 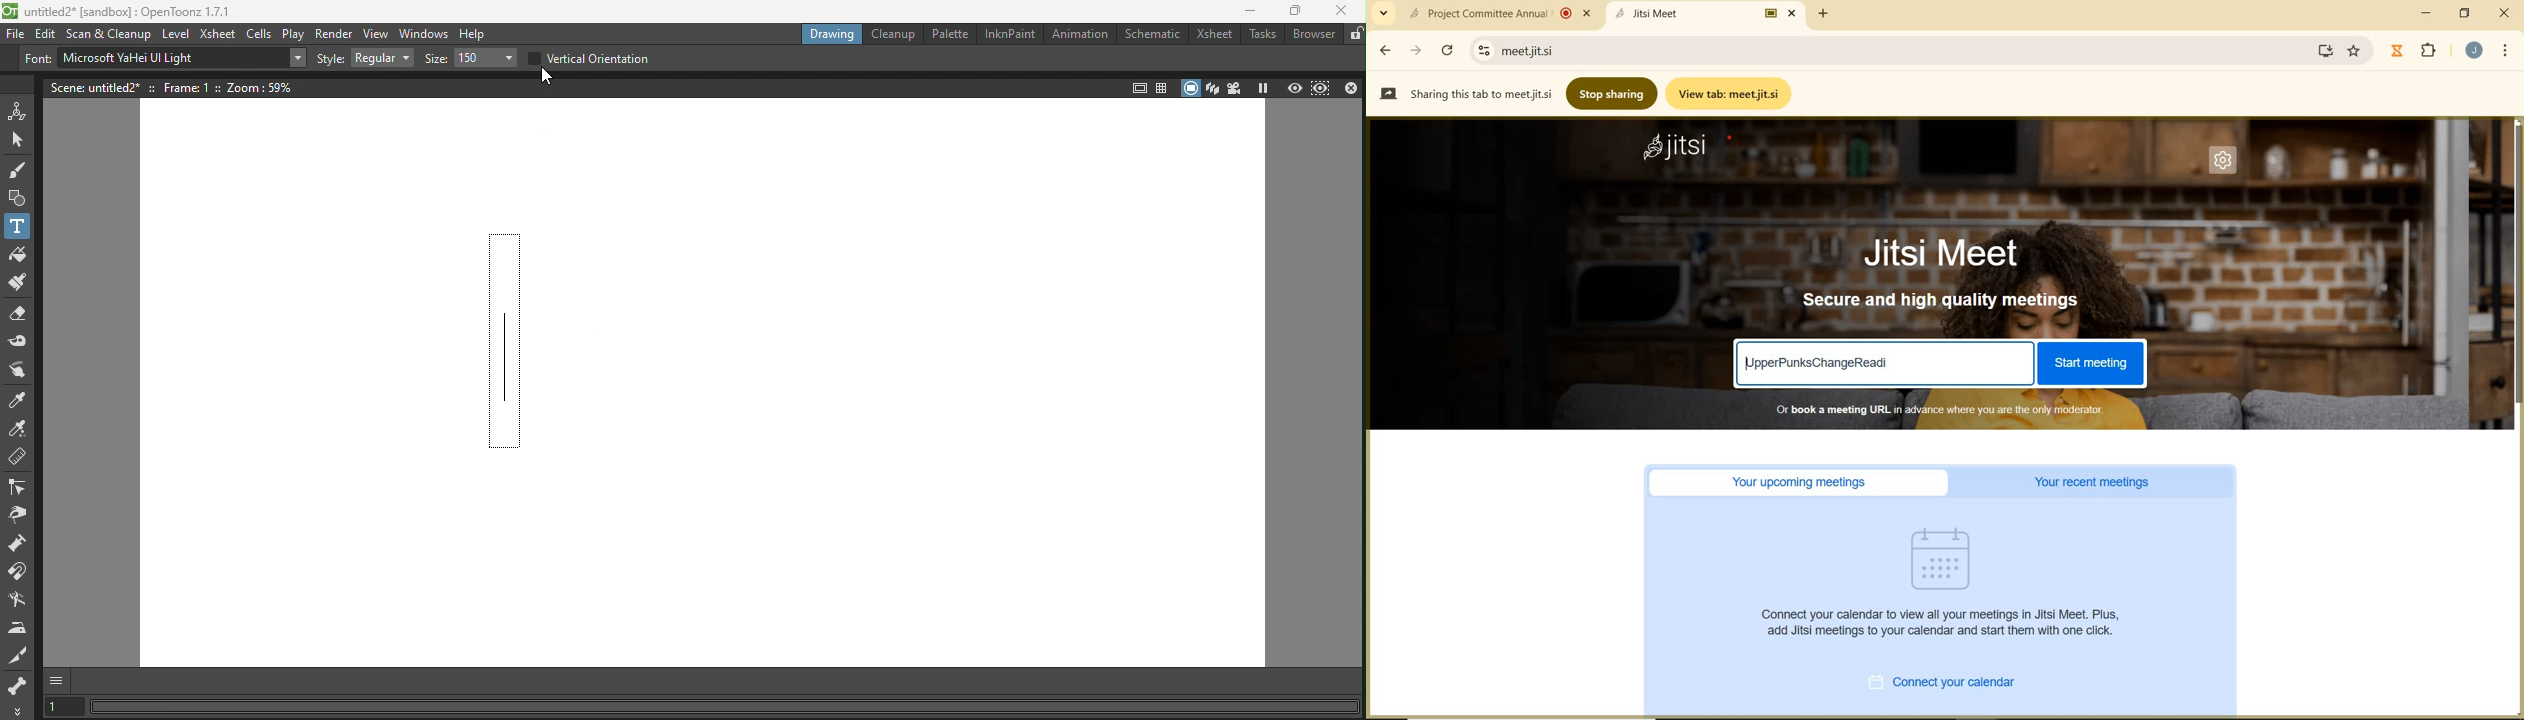 I want to click on edit, so click(x=48, y=34).